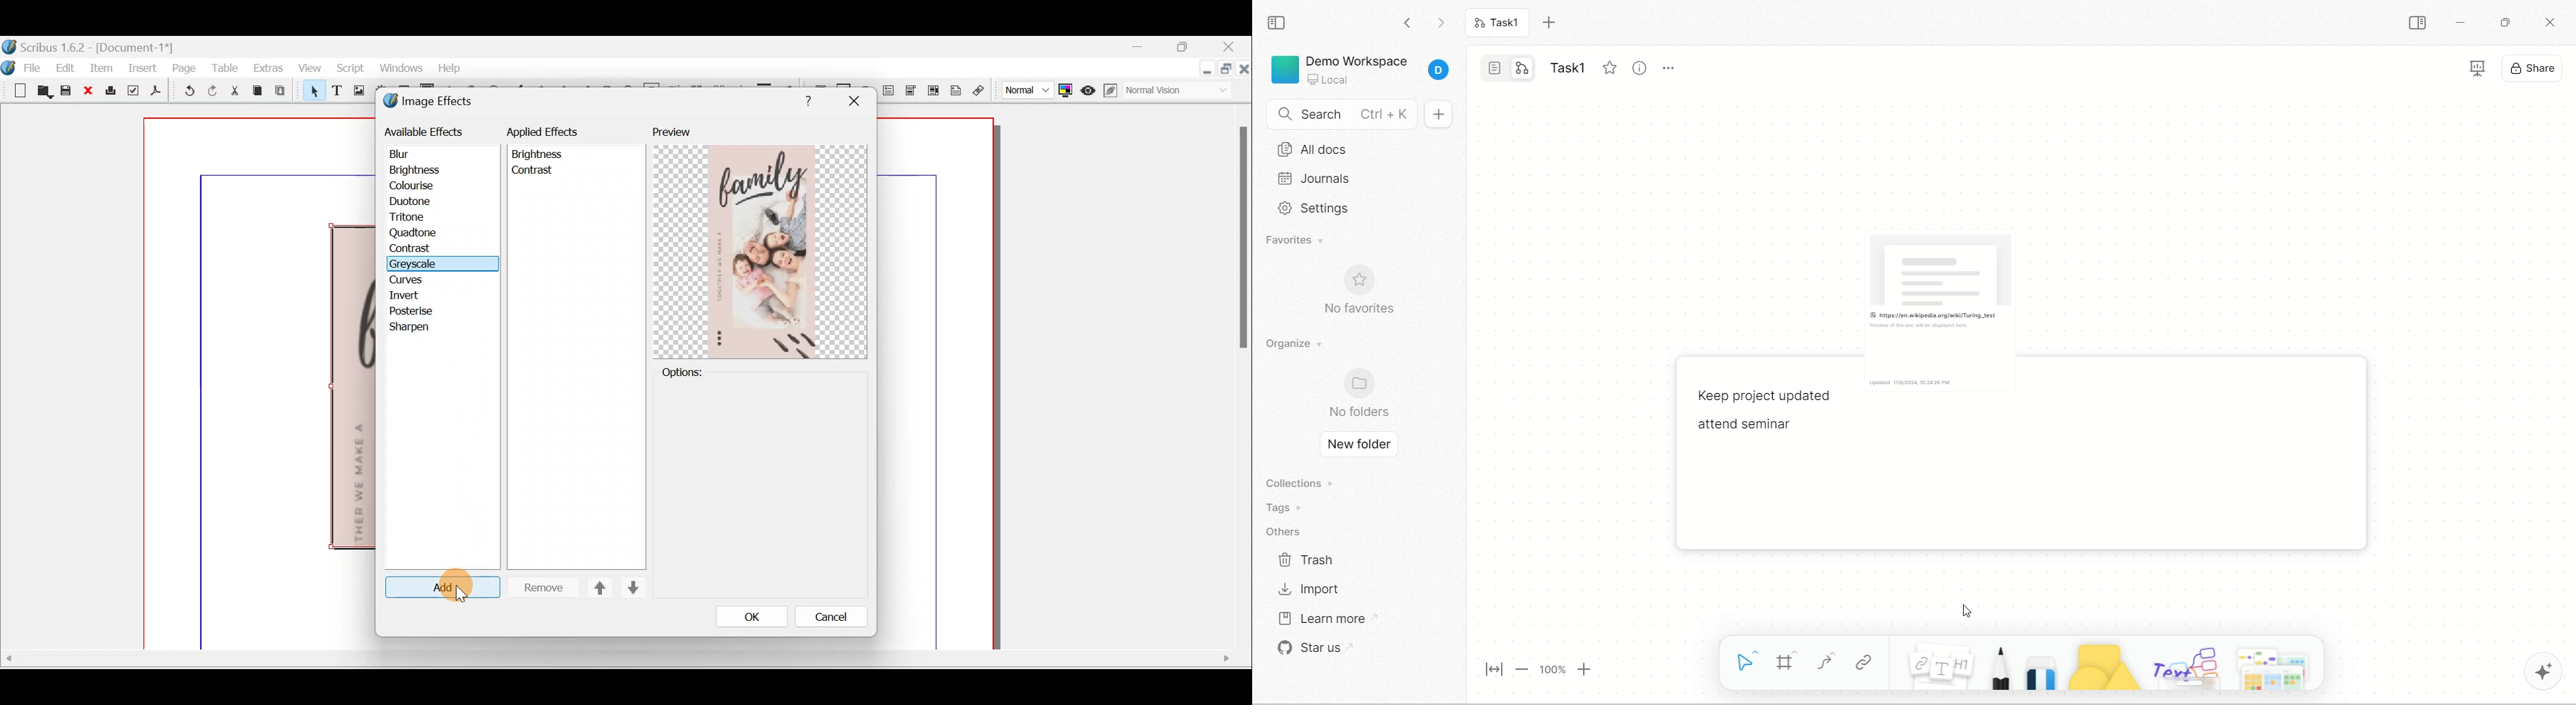 This screenshot has height=728, width=2576. I want to click on Paste, so click(283, 91).